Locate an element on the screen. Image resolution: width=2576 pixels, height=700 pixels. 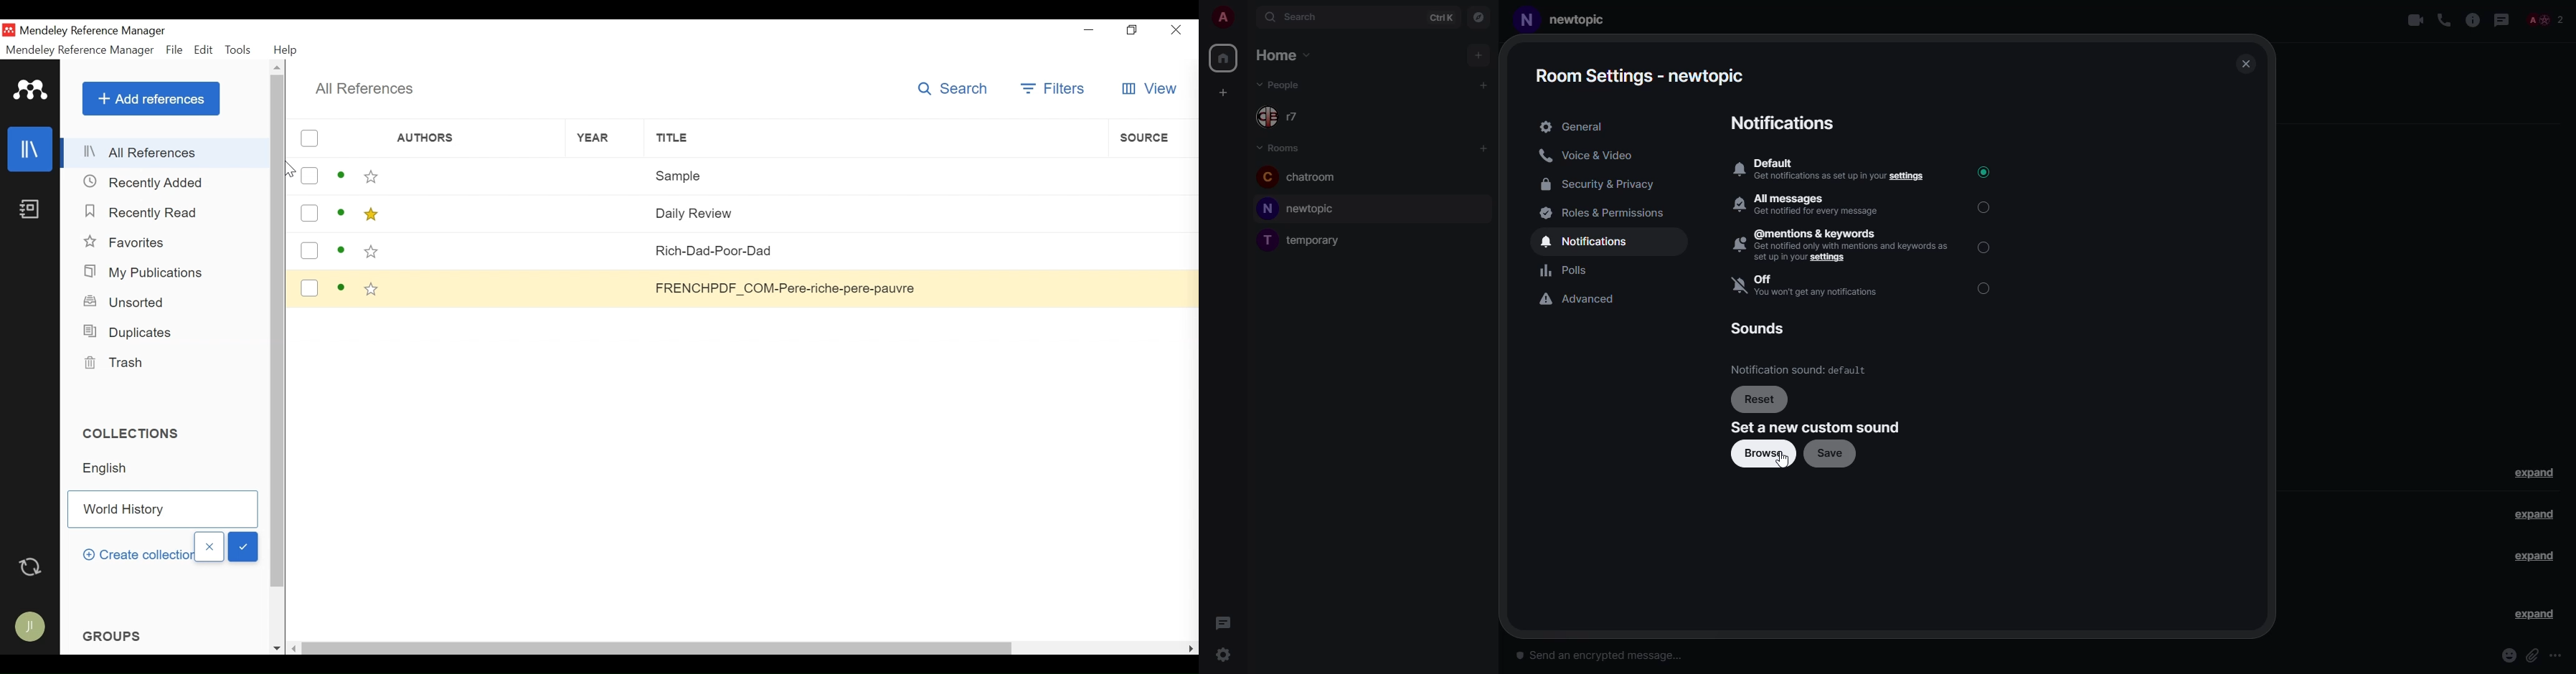
Favorites is located at coordinates (127, 243).